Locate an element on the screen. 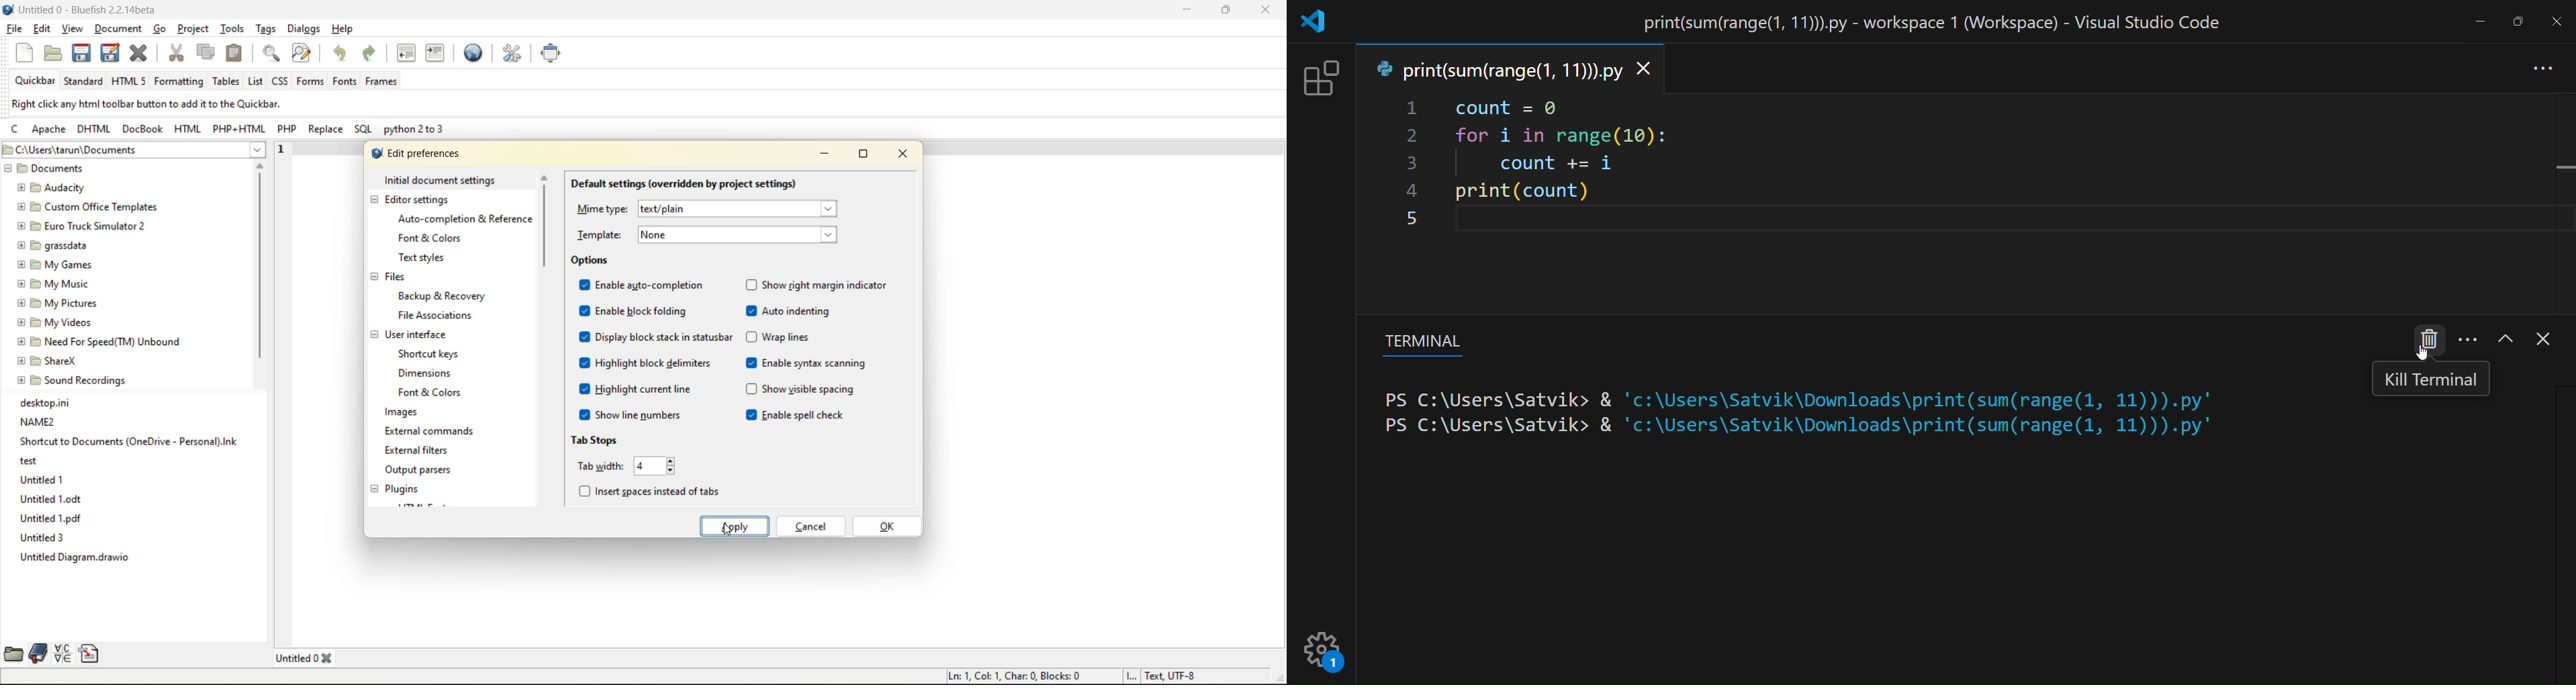 The image size is (2576, 700). preview  in browser is located at coordinates (477, 53).